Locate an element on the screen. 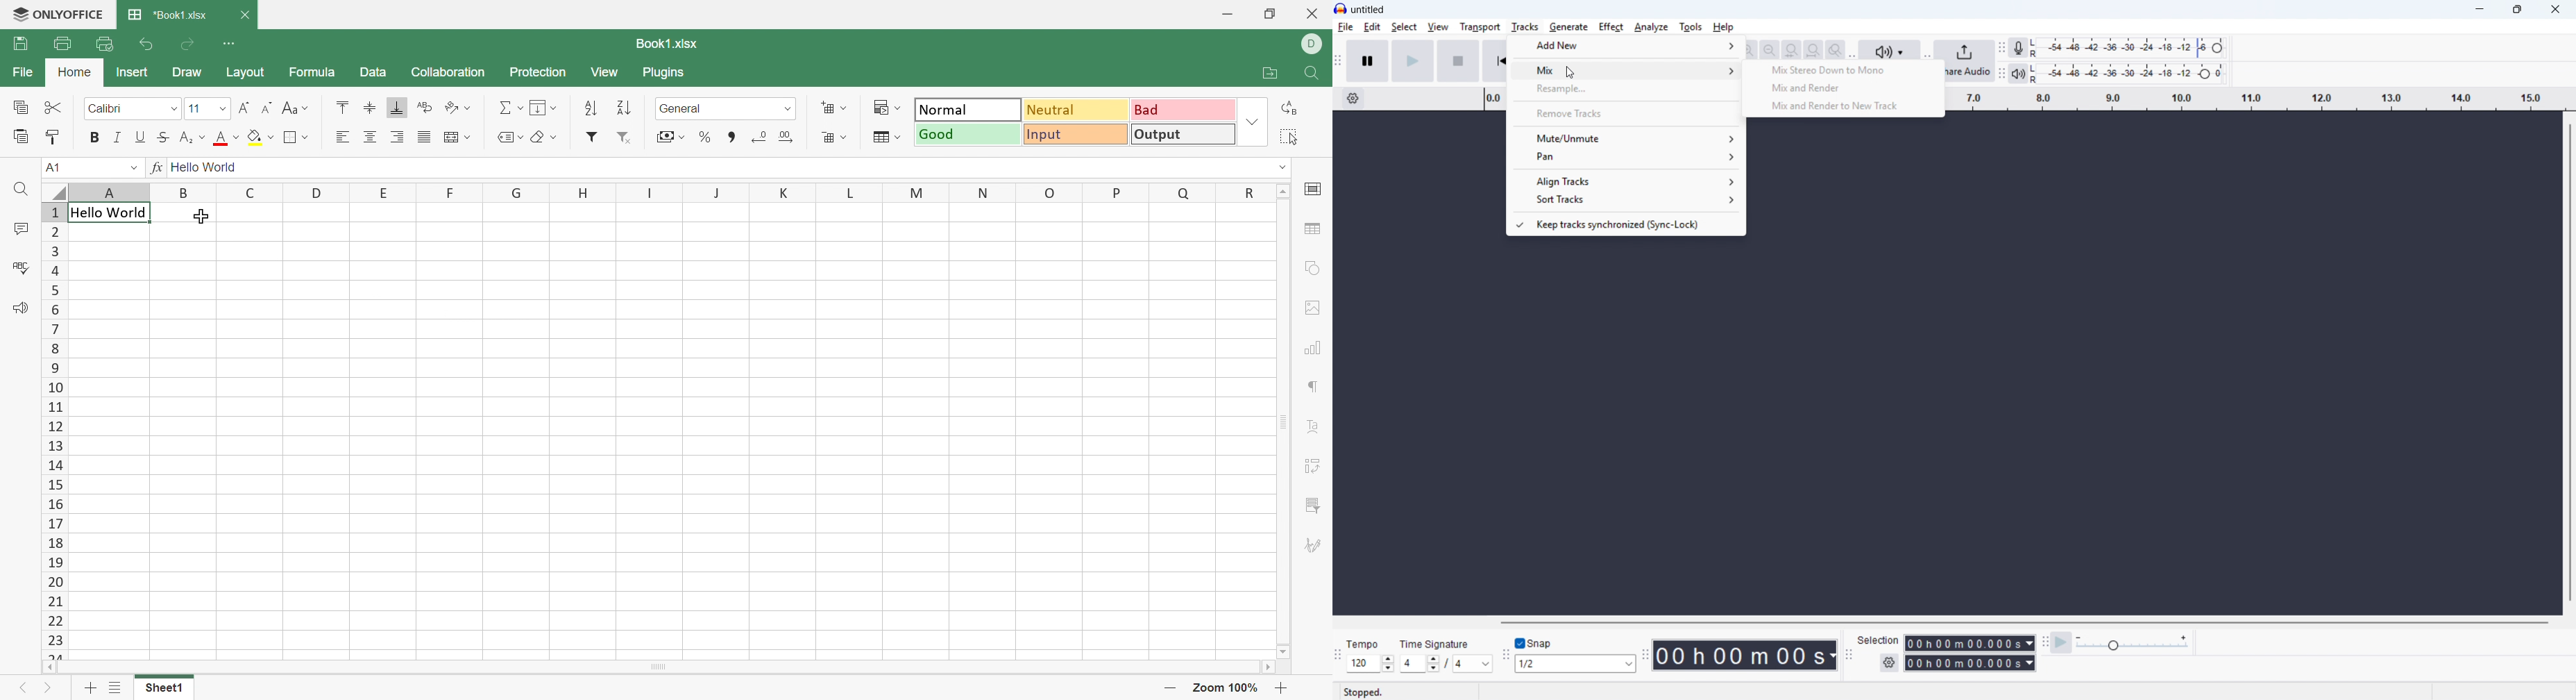 The width and height of the screenshot is (2576, 700). Recording metre toolbar  is located at coordinates (2018, 47).